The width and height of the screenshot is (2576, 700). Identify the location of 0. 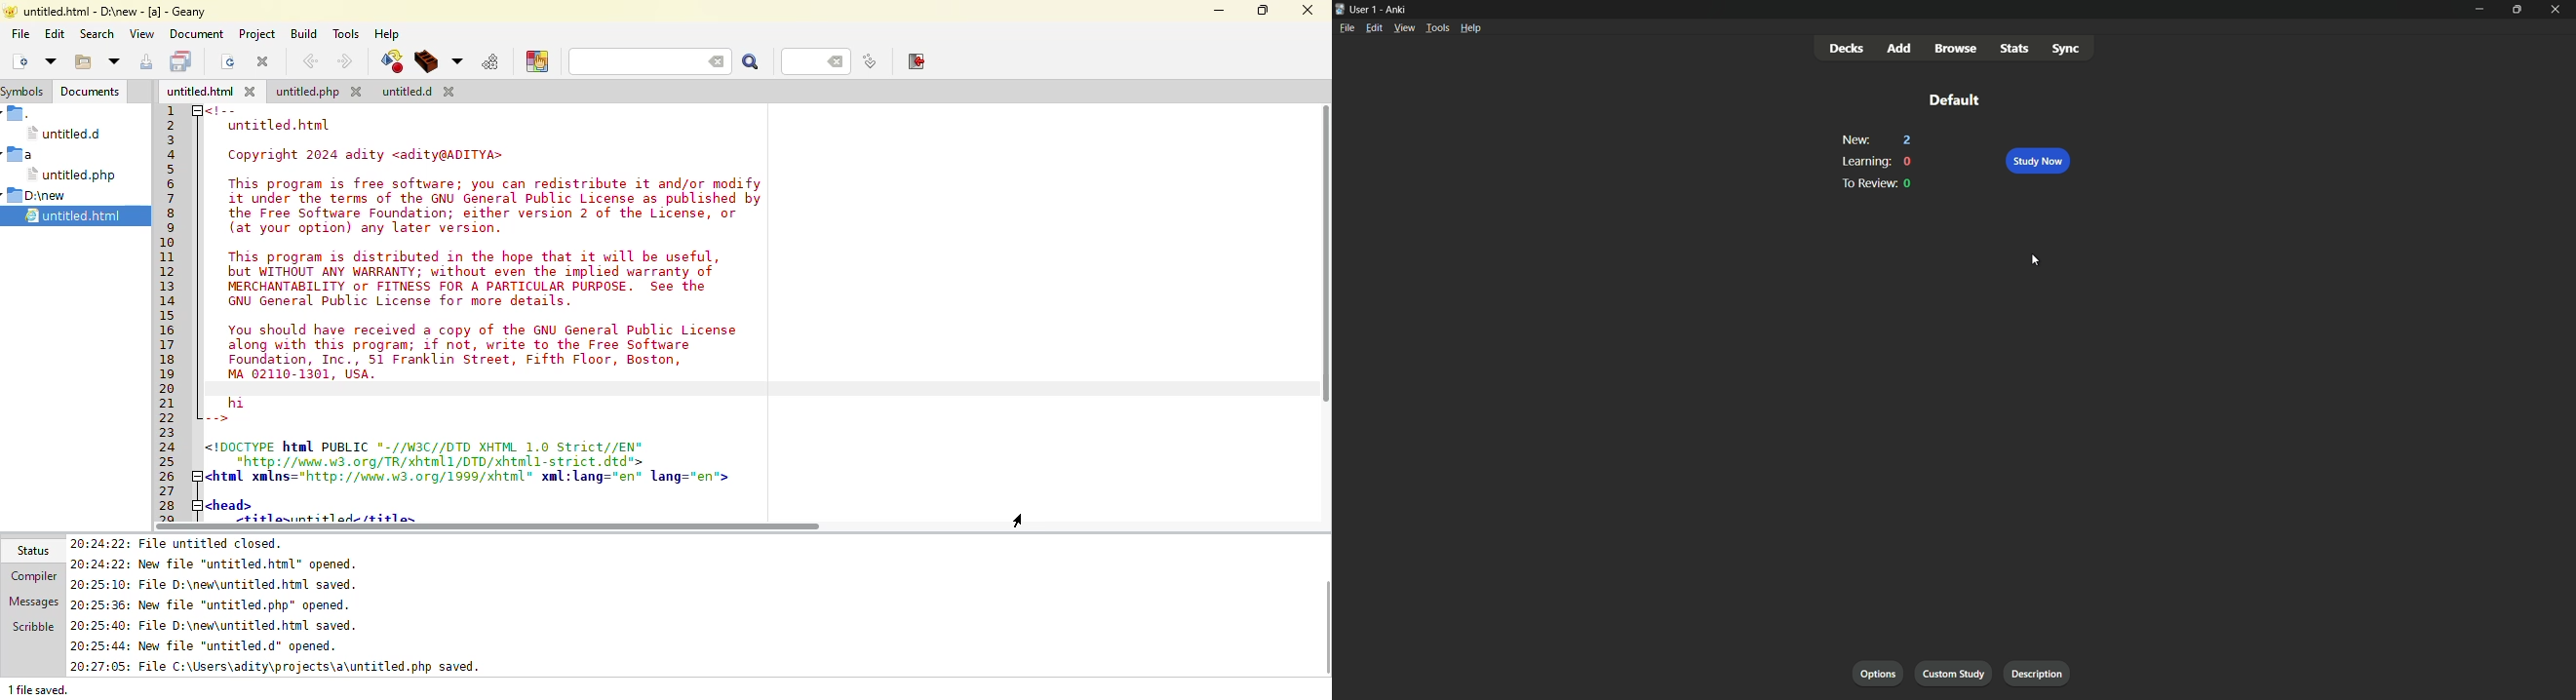
(1909, 162).